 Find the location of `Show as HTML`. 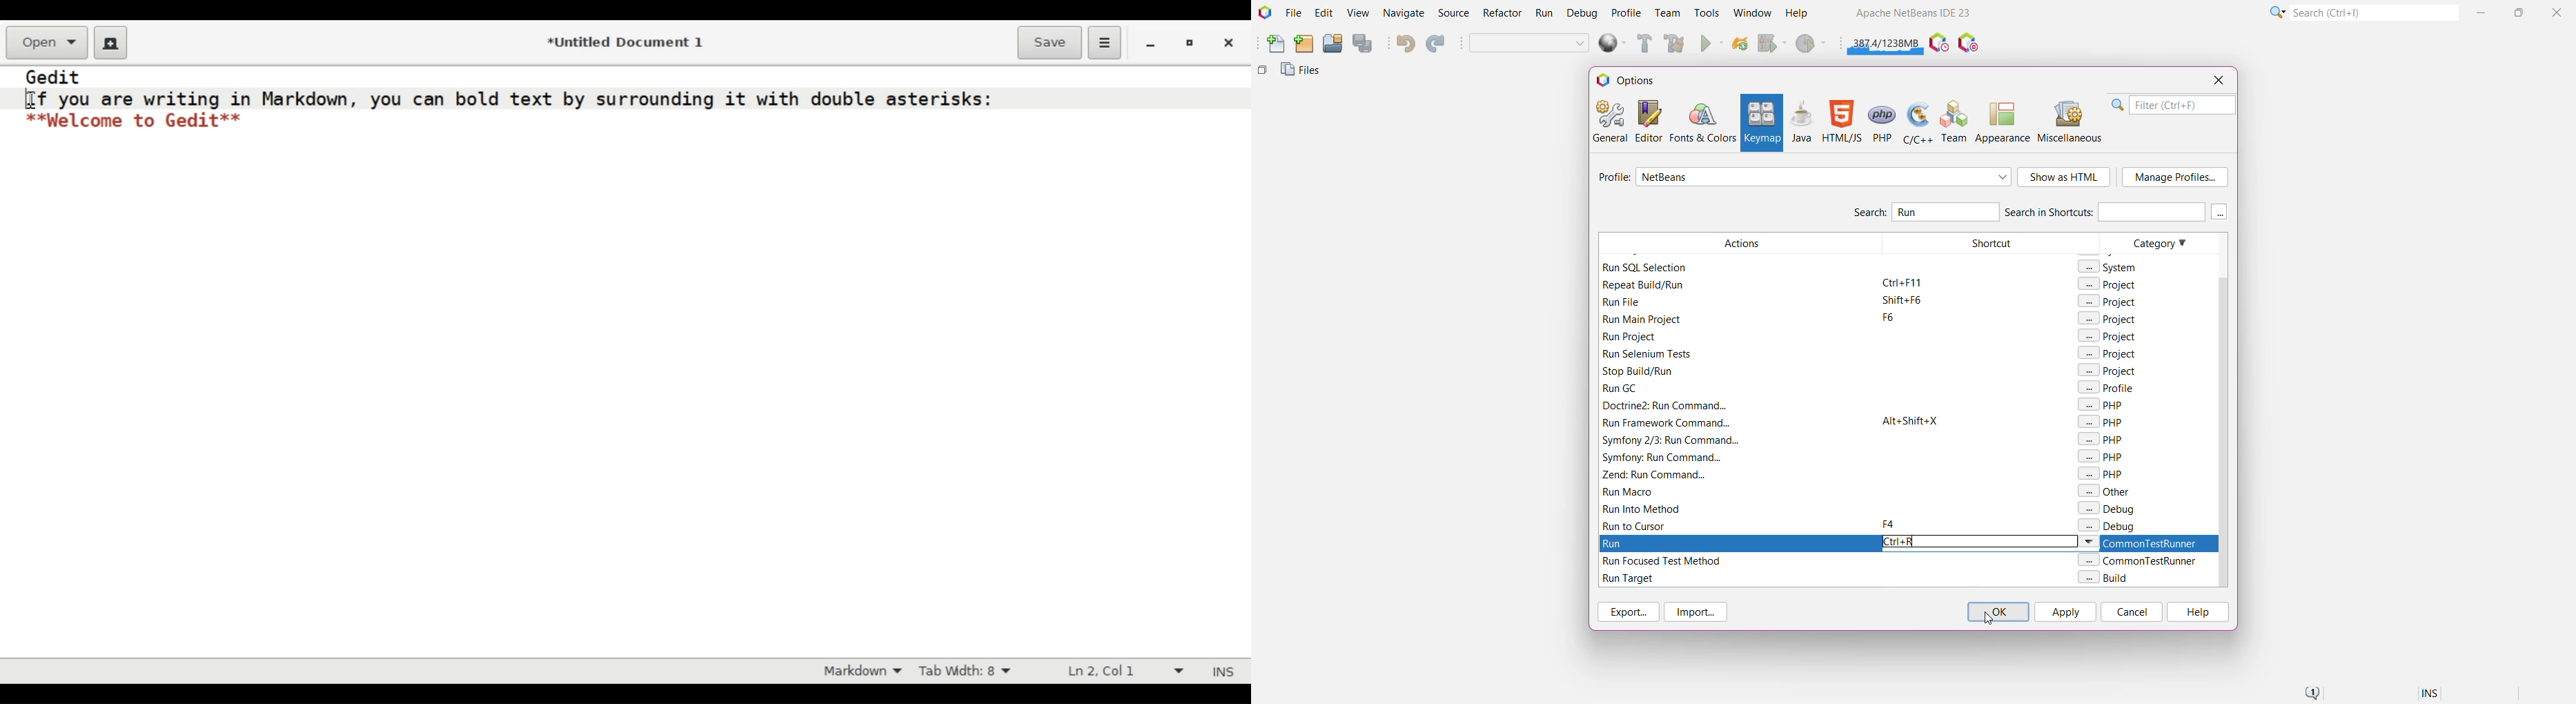

Show as HTML is located at coordinates (2065, 178).